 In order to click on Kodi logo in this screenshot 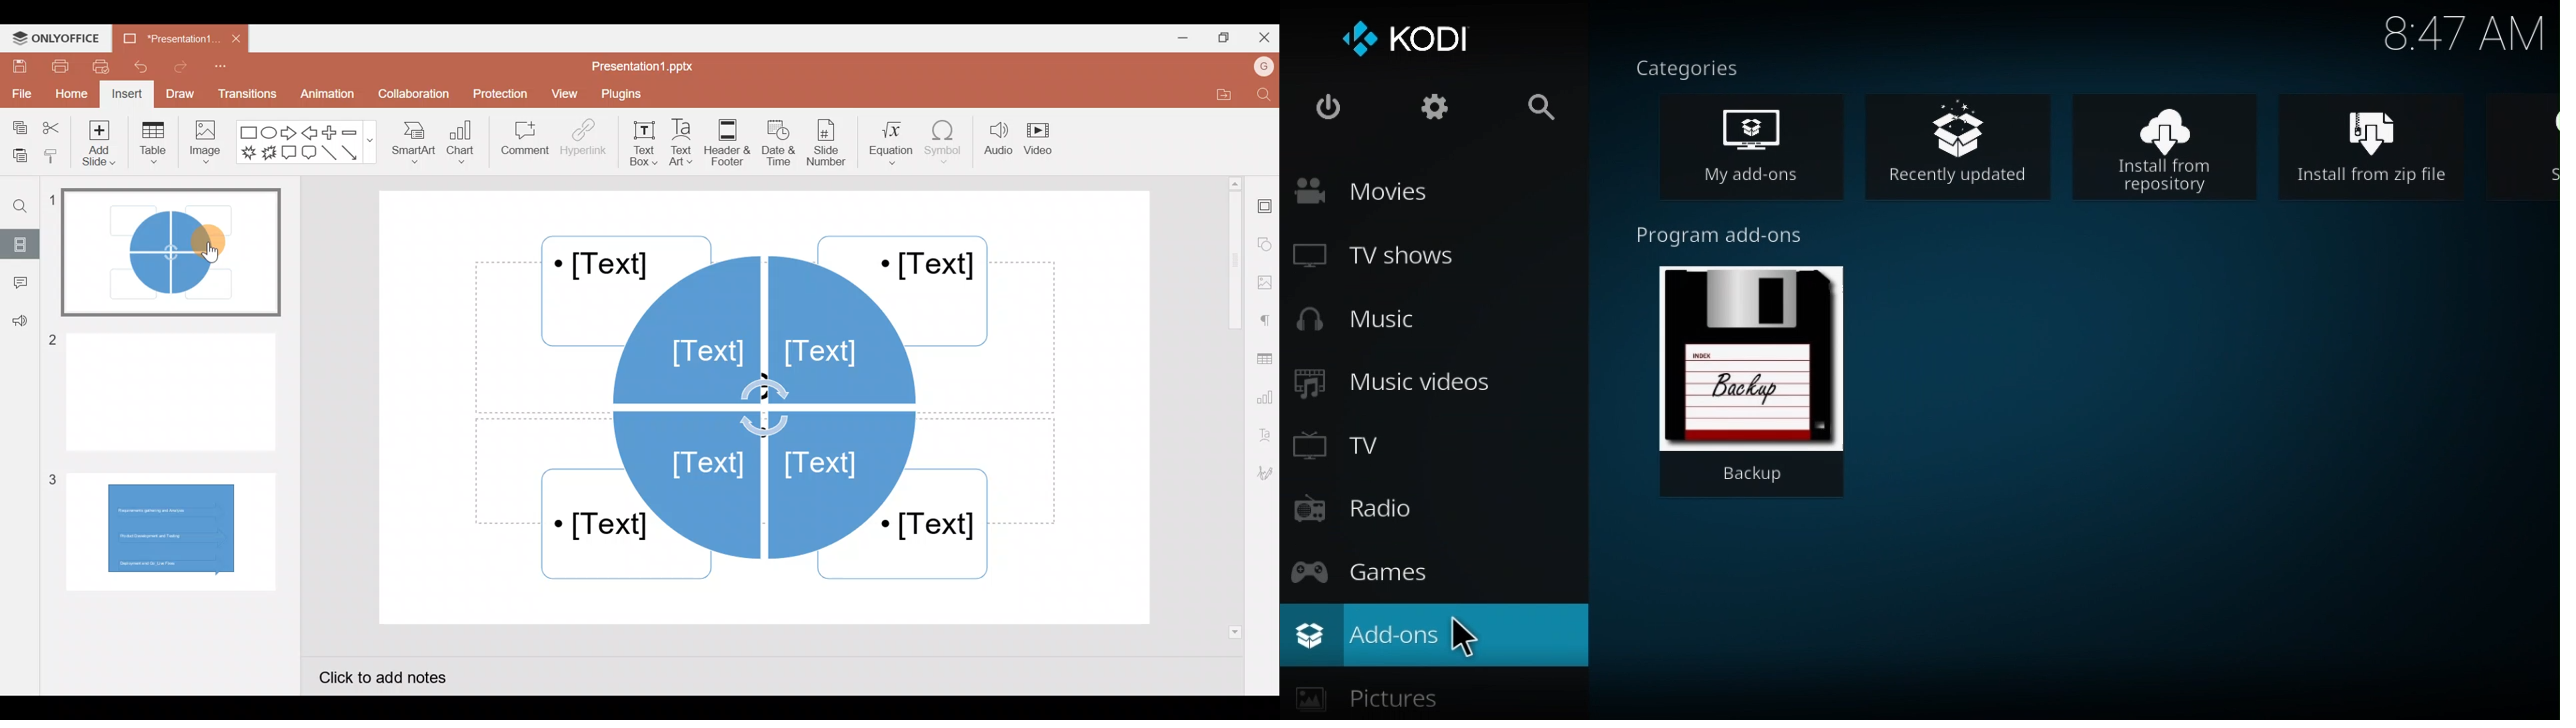, I will do `click(1409, 42)`.